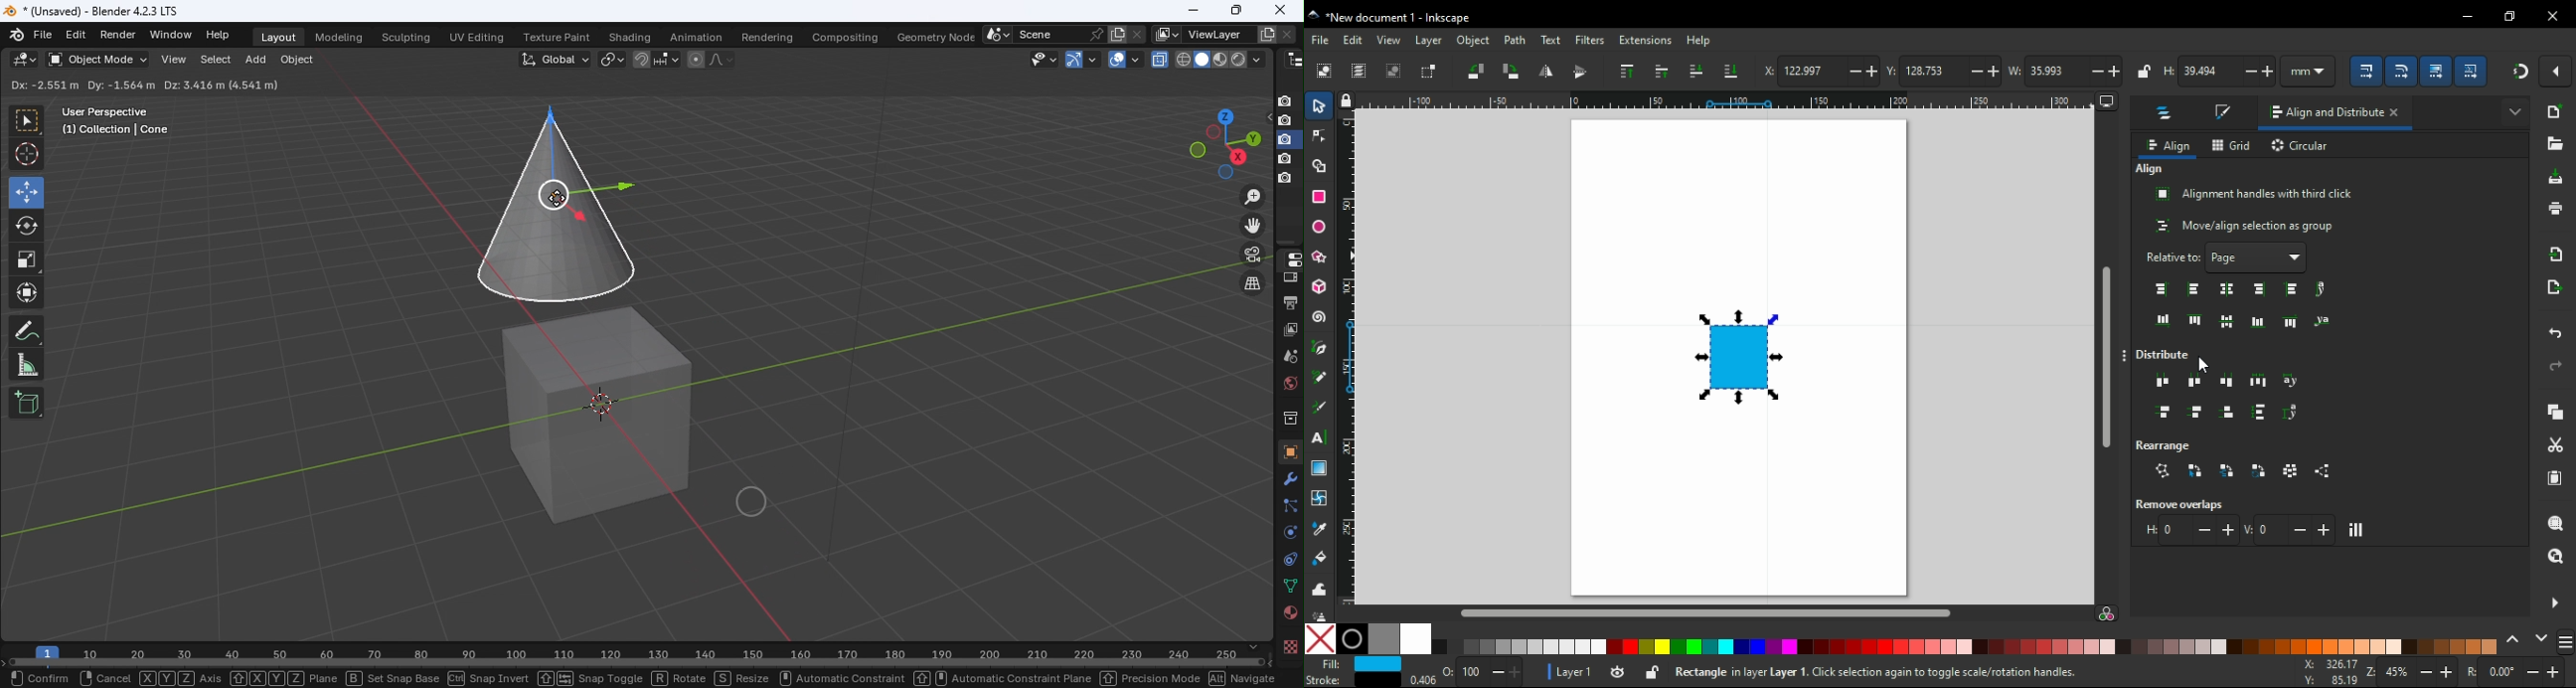 The height and width of the screenshot is (700, 2576). Describe the element at coordinates (26, 333) in the screenshot. I see `Annotate` at that location.